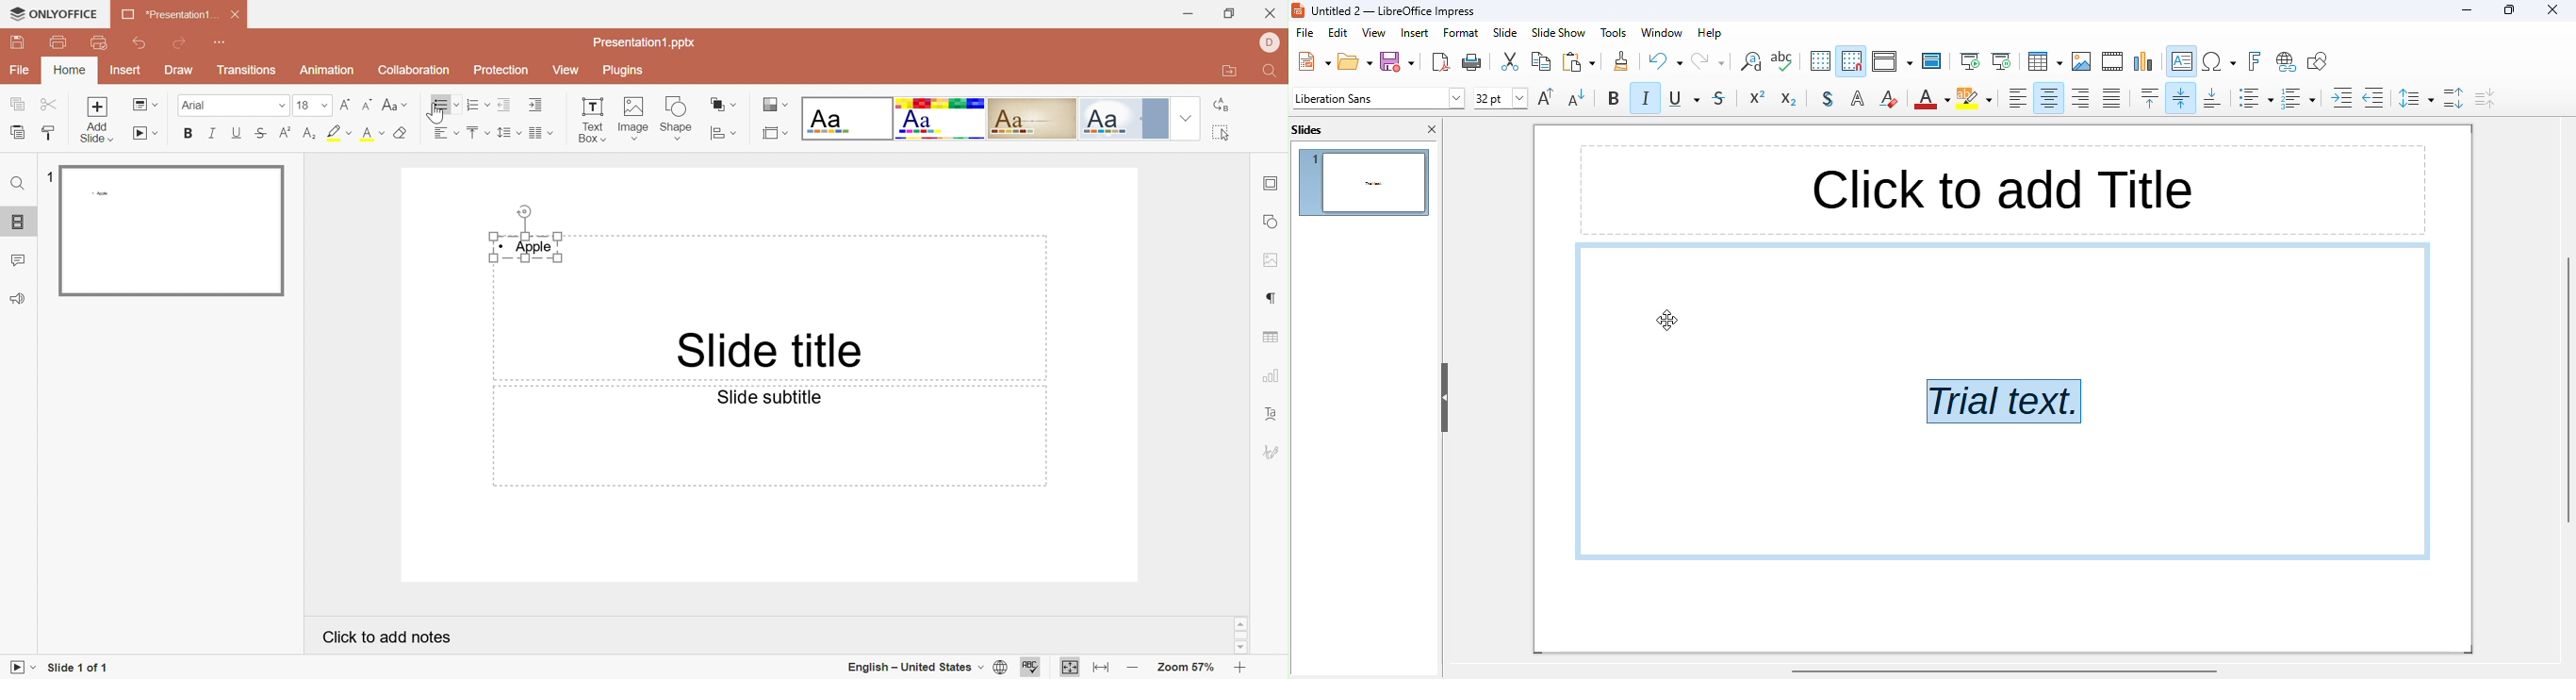  What do you see at coordinates (2551, 9) in the screenshot?
I see `close` at bounding box center [2551, 9].